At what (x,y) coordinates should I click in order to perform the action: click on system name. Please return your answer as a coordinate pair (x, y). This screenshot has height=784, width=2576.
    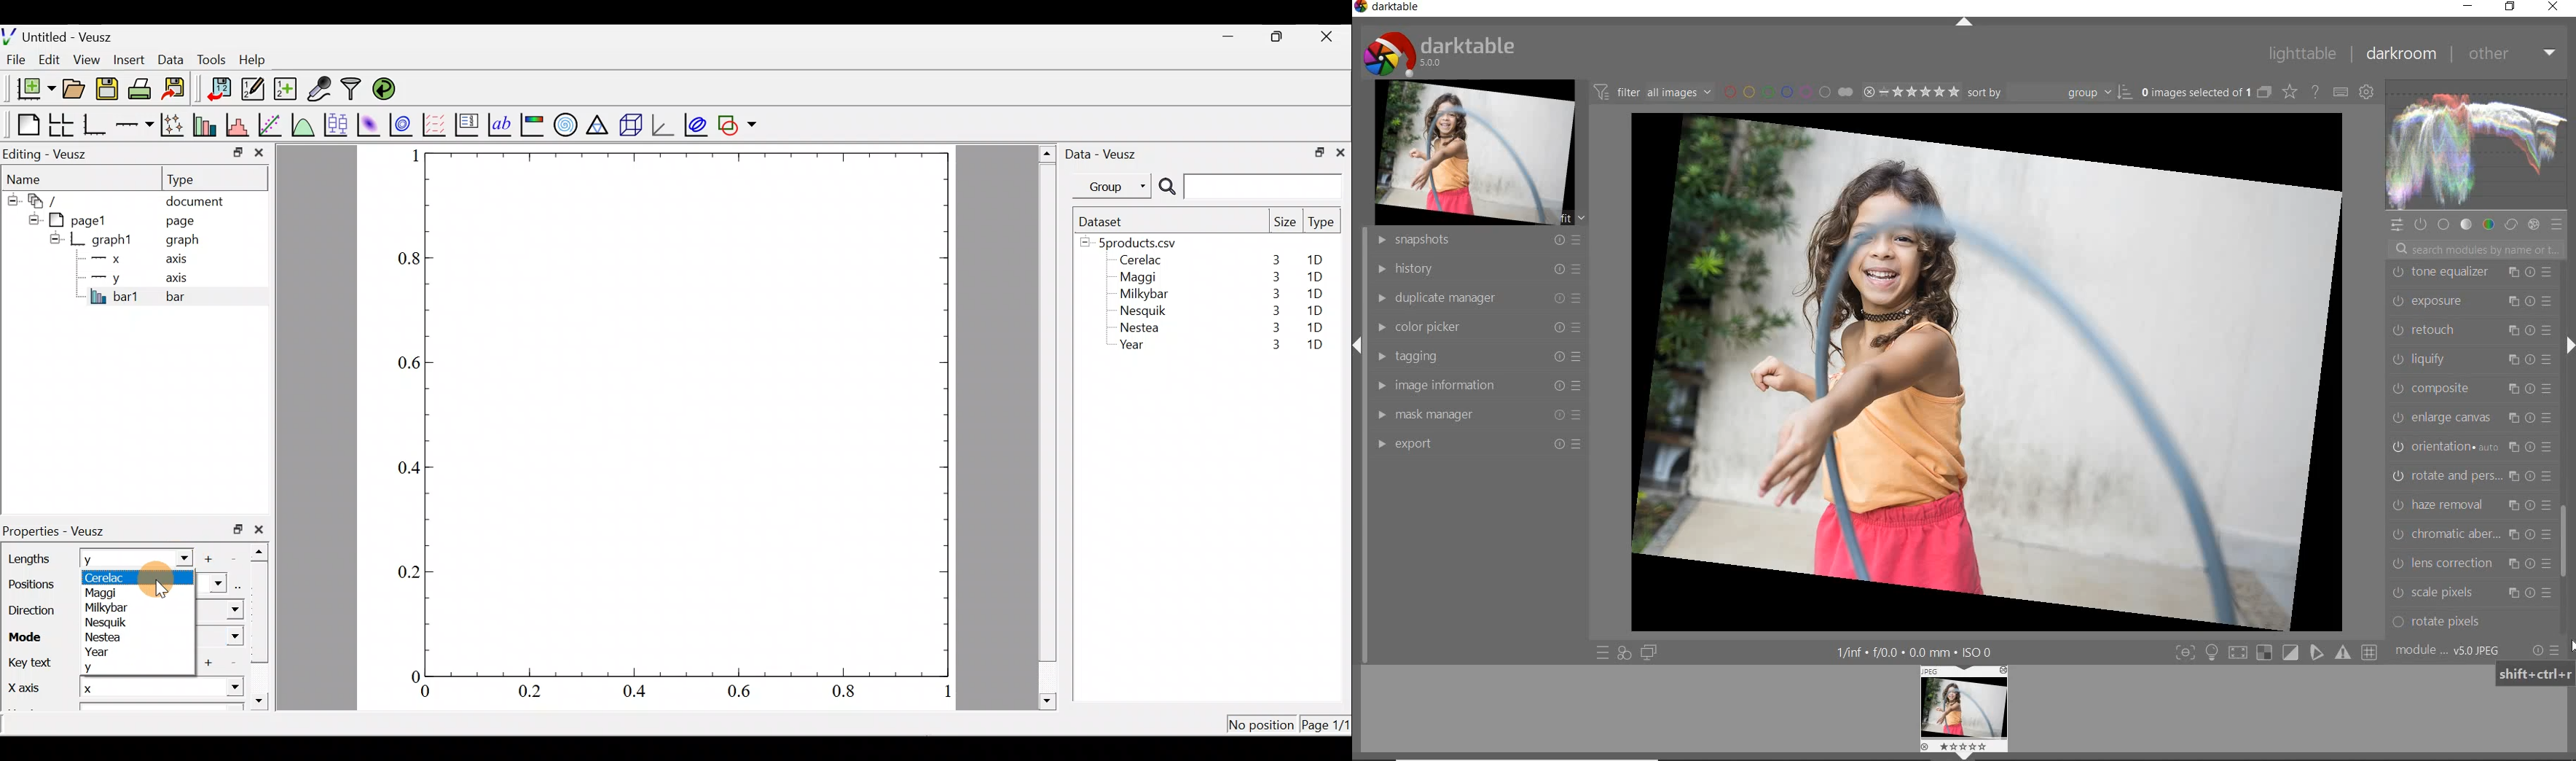
    Looking at the image, I should click on (1389, 9).